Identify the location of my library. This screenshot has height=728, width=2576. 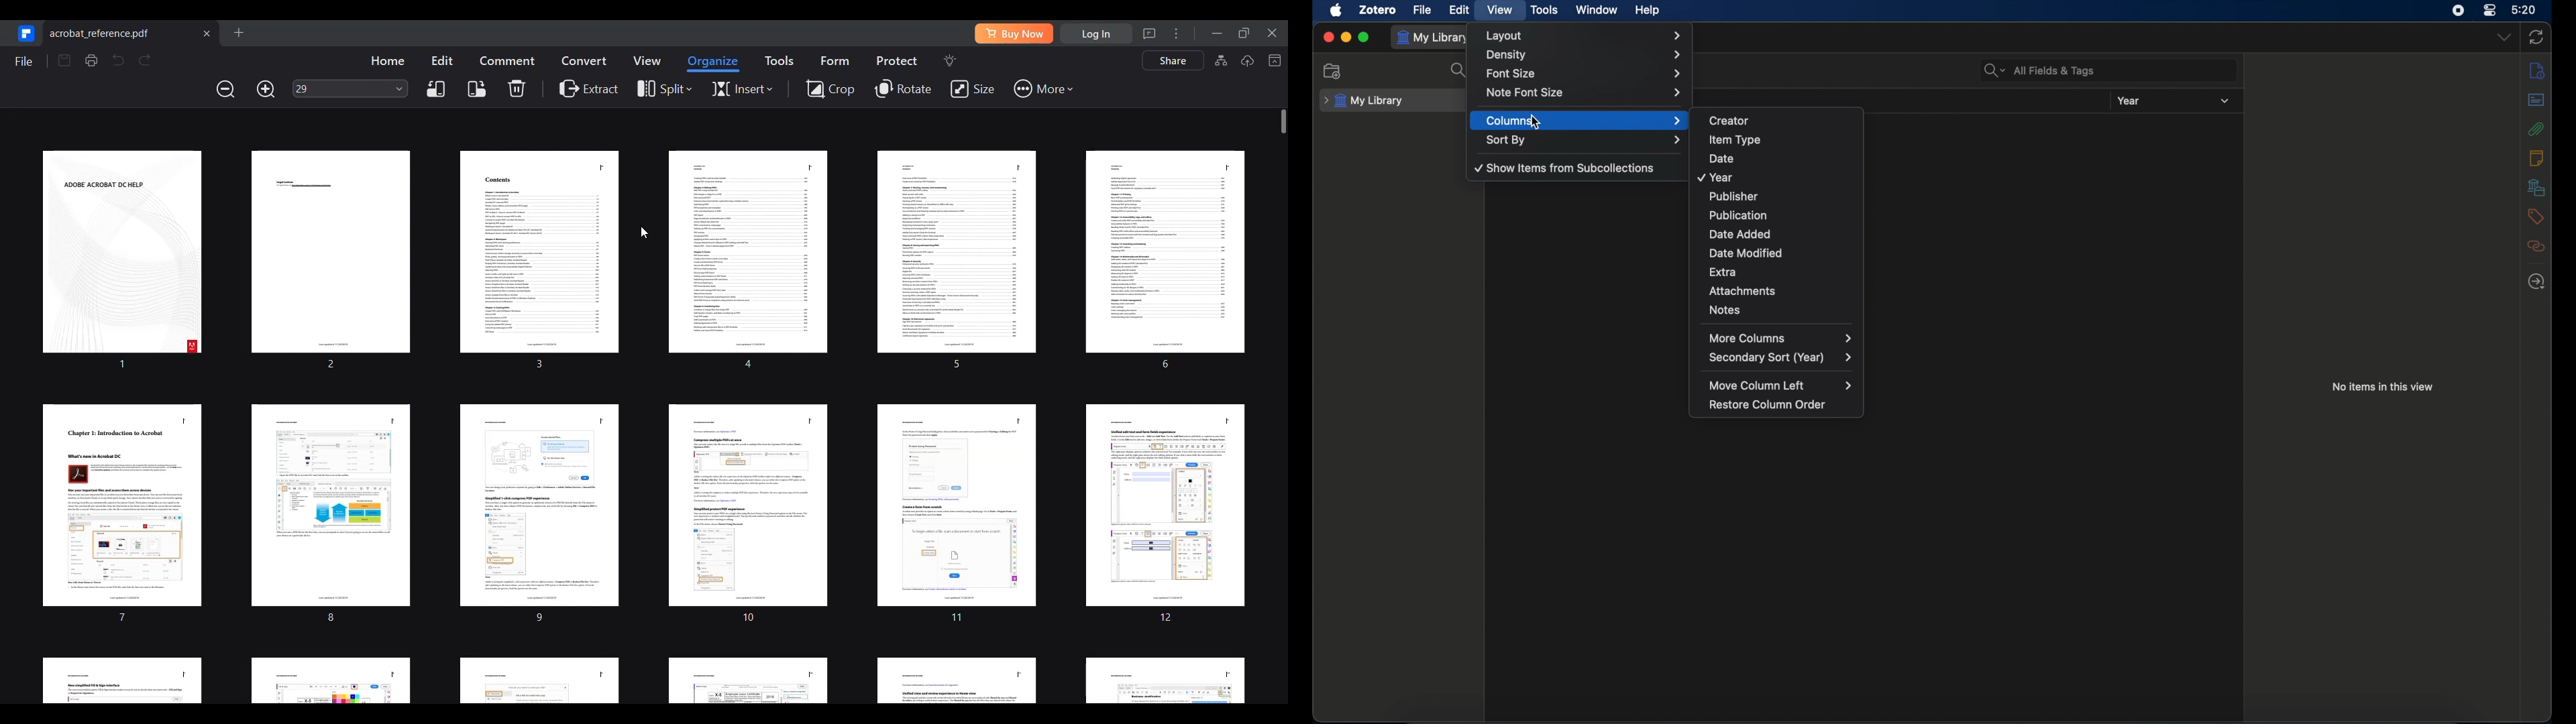
(1434, 38).